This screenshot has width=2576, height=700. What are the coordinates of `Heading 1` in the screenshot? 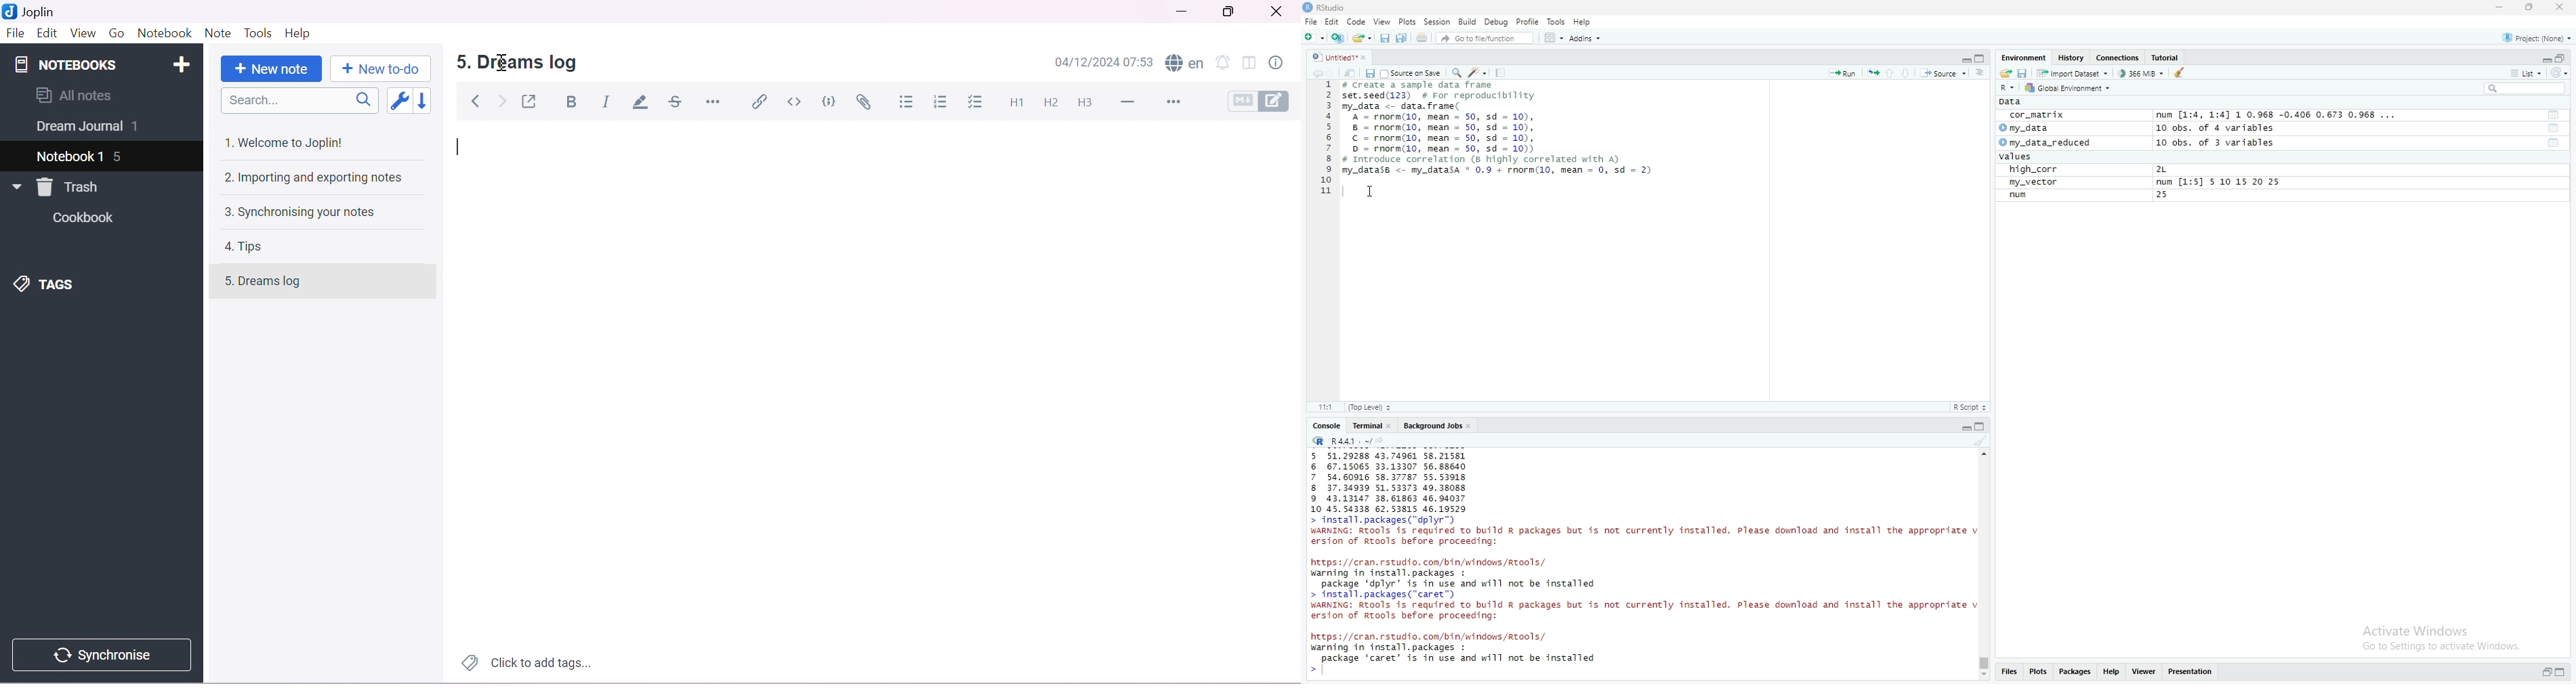 It's located at (1018, 102).